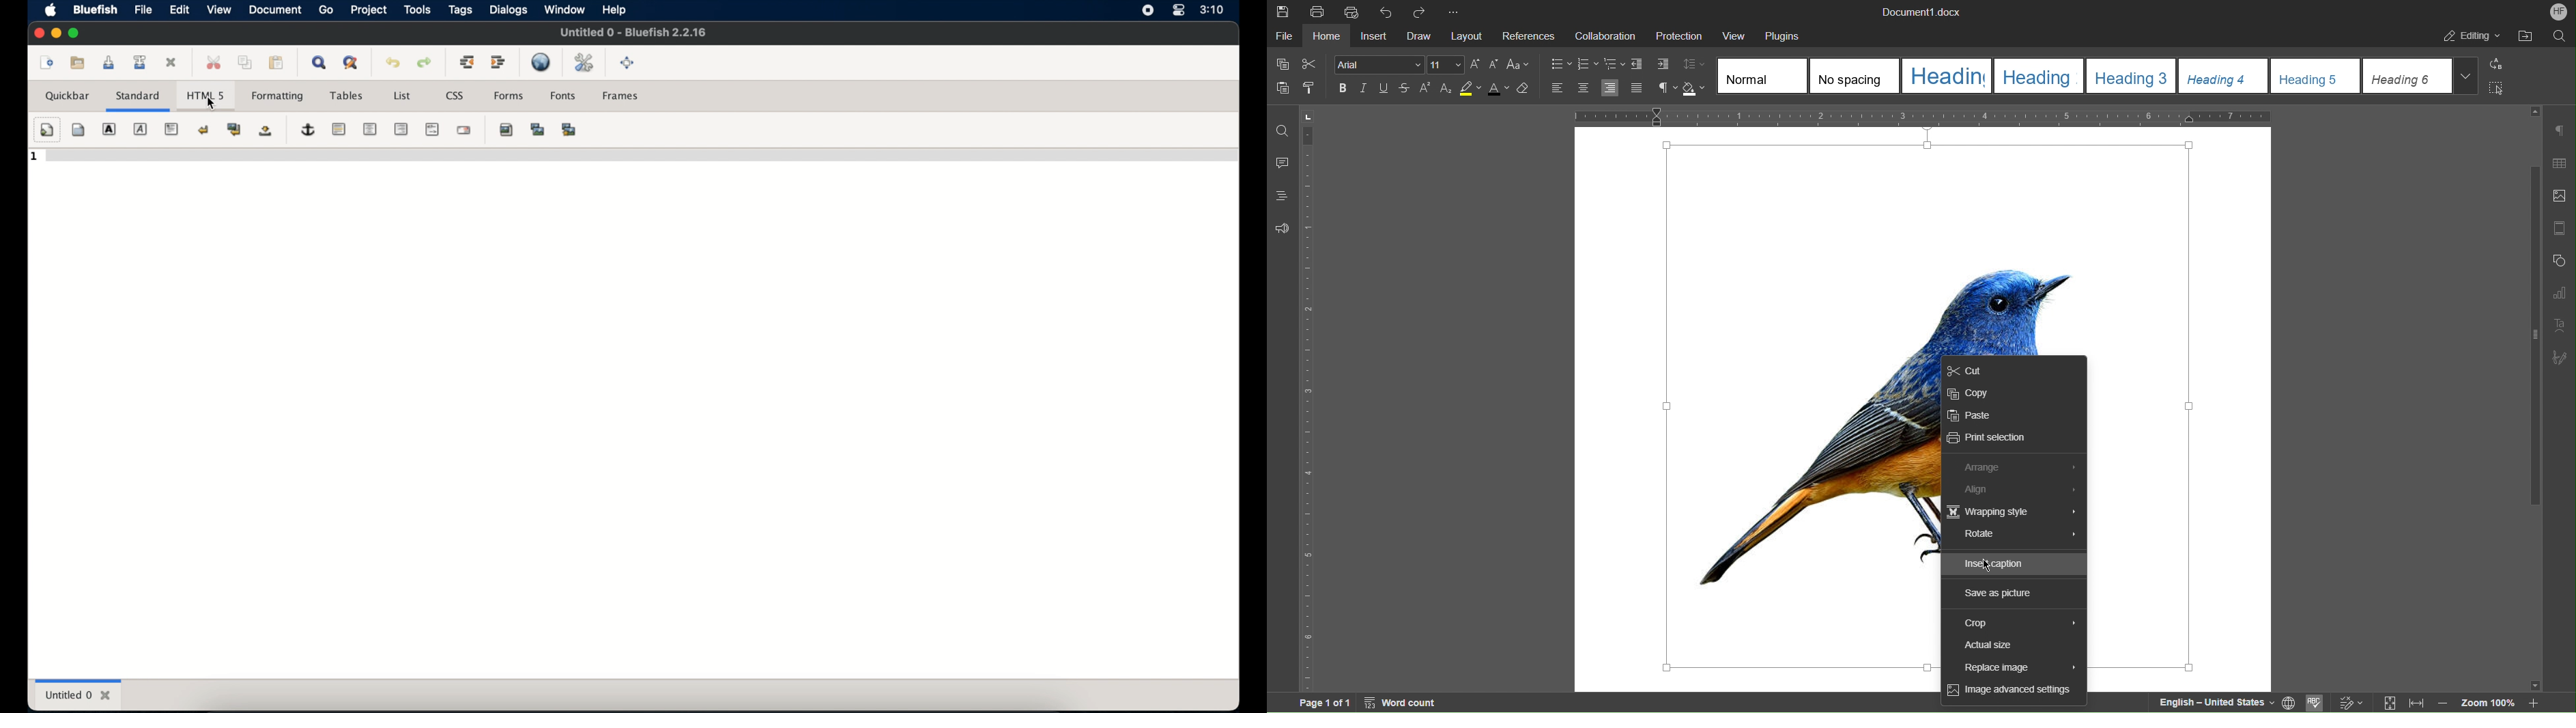 This screenshot has width=2576, height=728. What do you see at coordinates (2559, 36) in the screenshot?
I see `Search` at bounding box center [2559, 36].